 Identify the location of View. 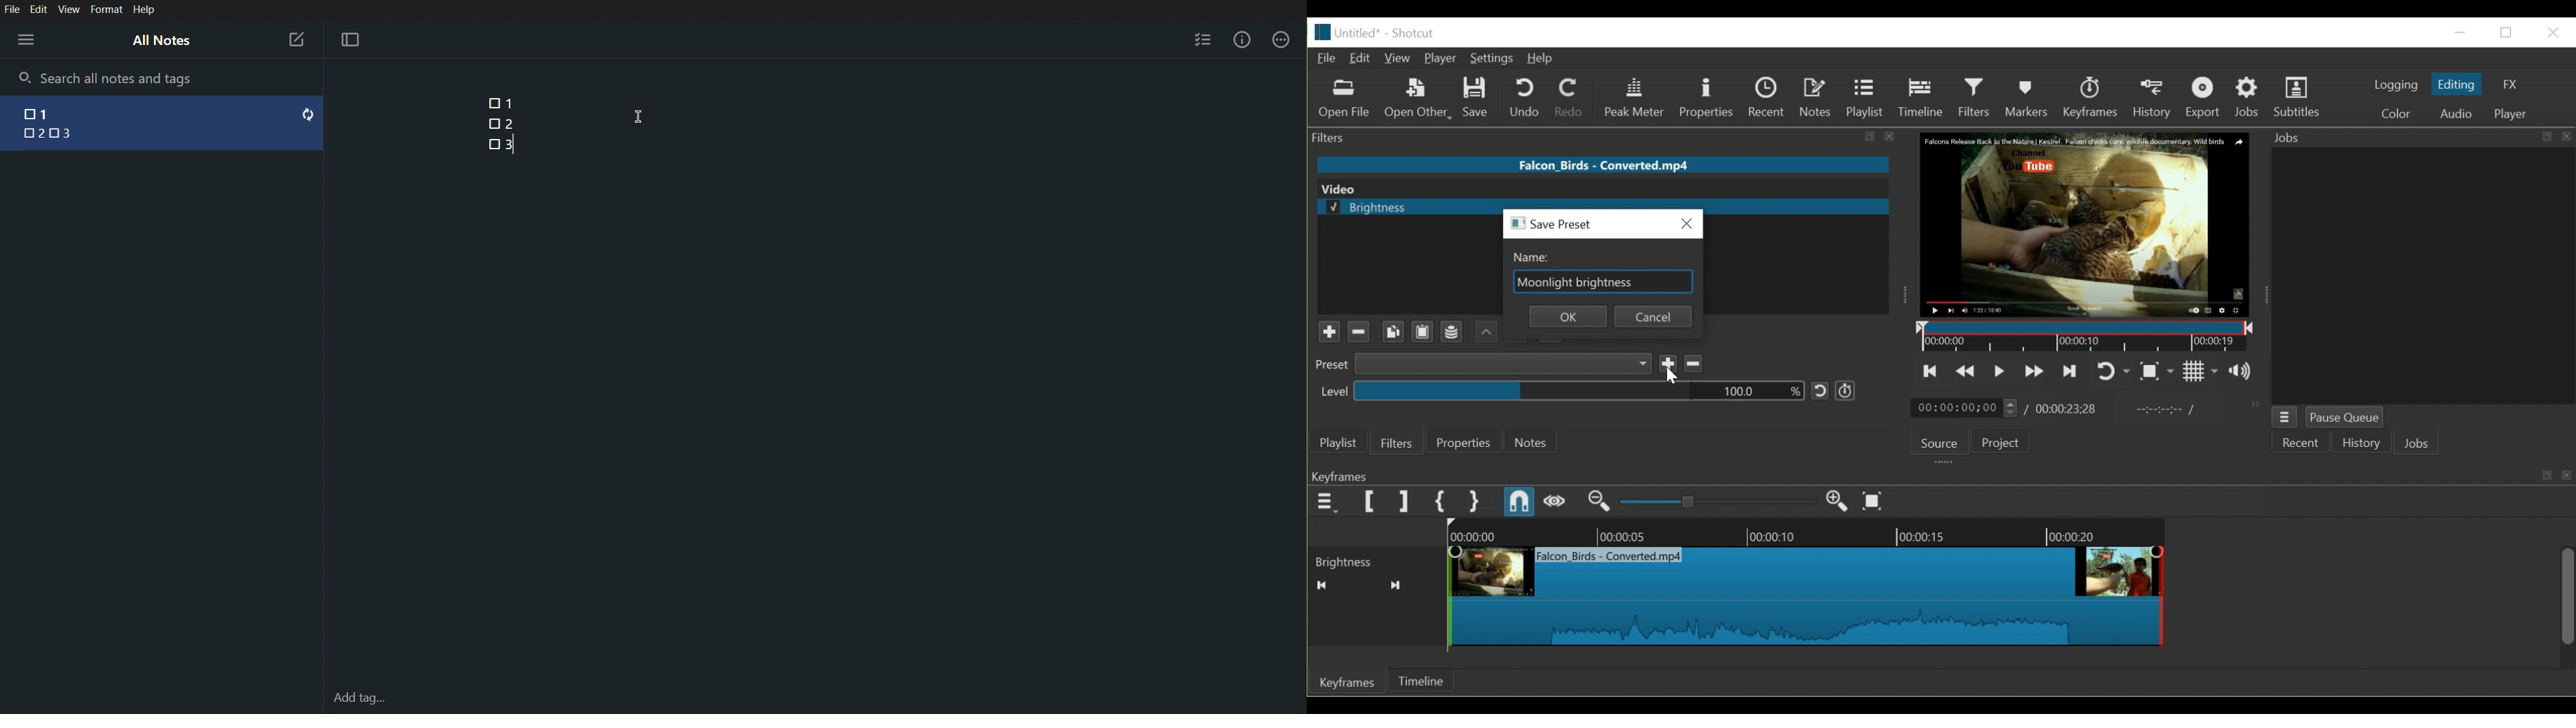
(70, 10).